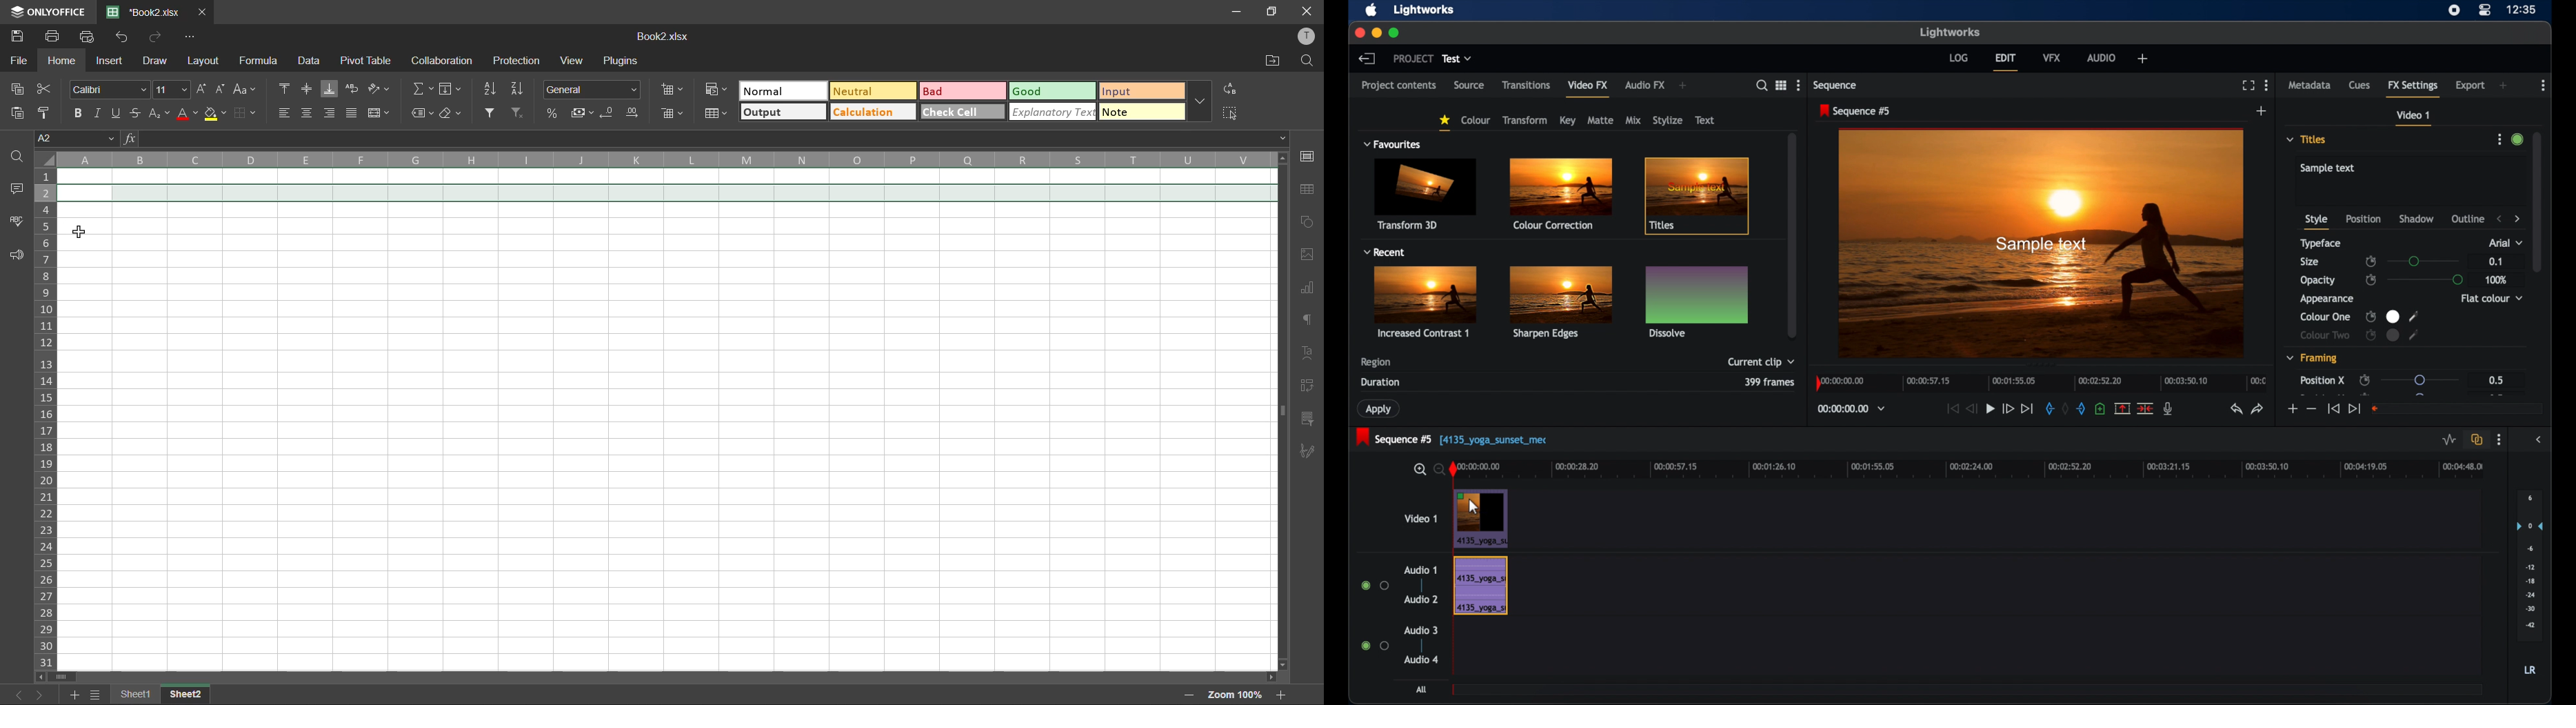  What do you see at coordinates (381, 88) in the screenshot?
I see `orientation` at bounding box center [381, 88].